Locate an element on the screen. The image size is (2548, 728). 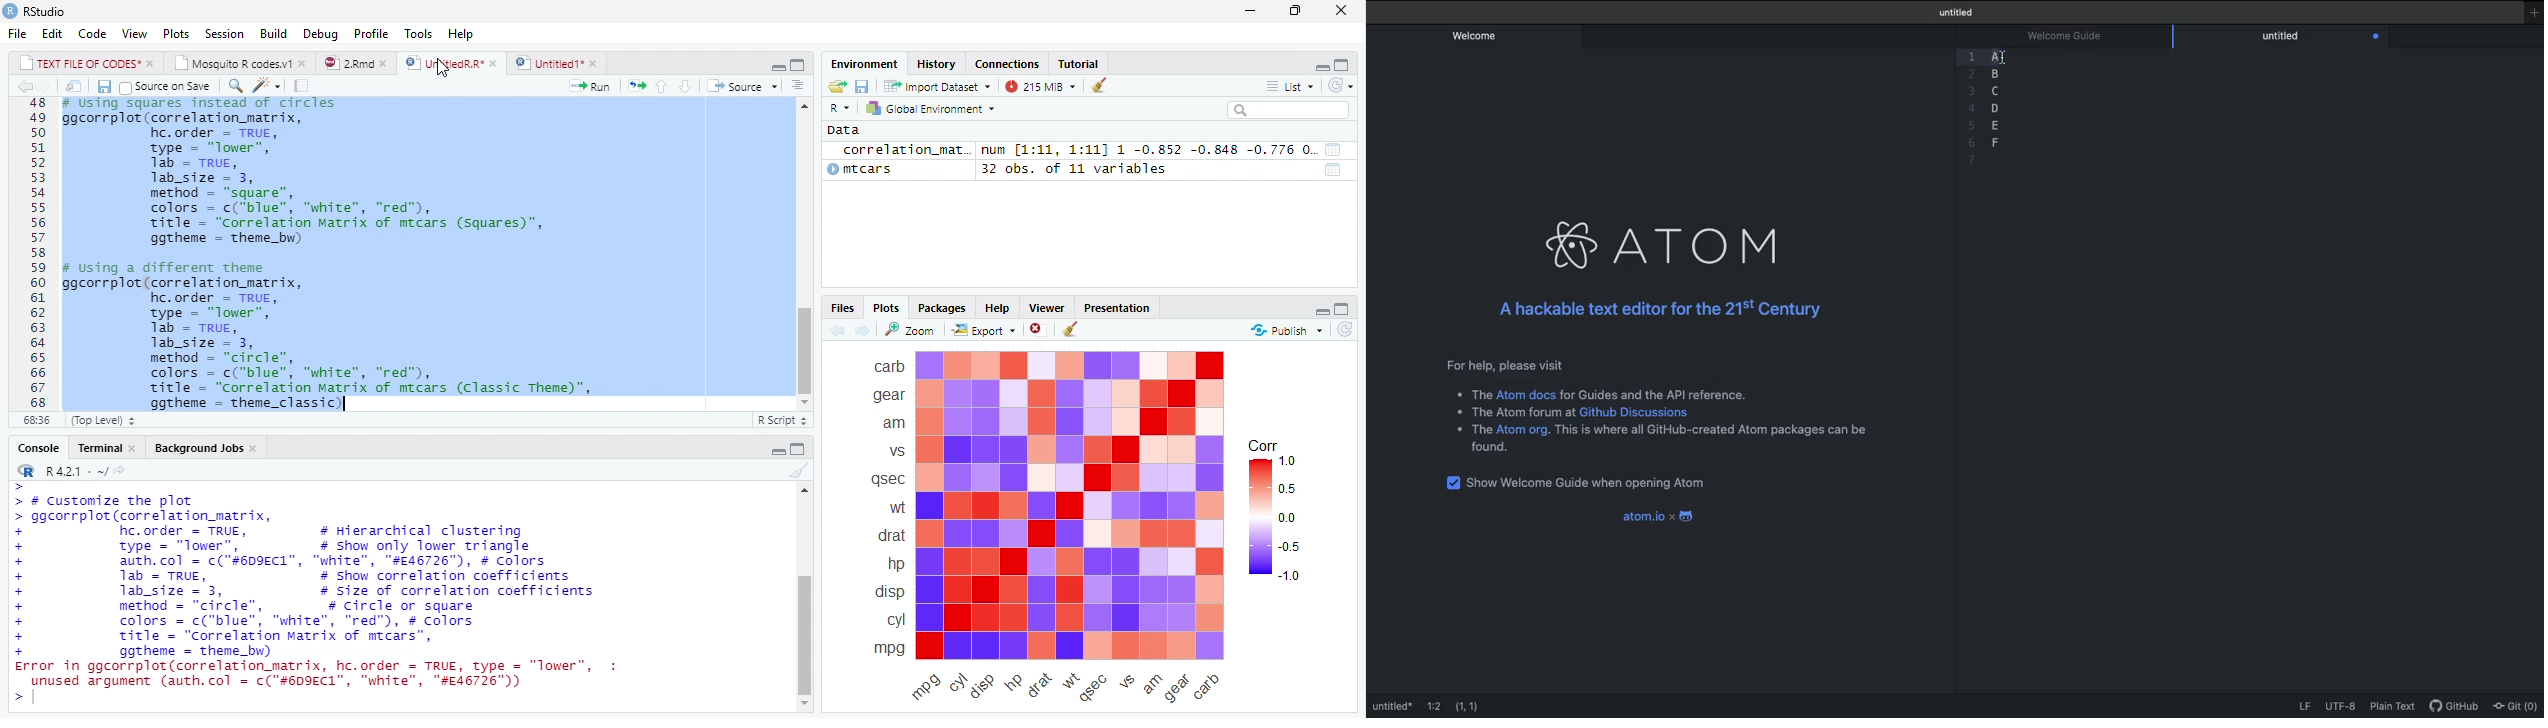
Corr is located at coordinates (1261, 445).